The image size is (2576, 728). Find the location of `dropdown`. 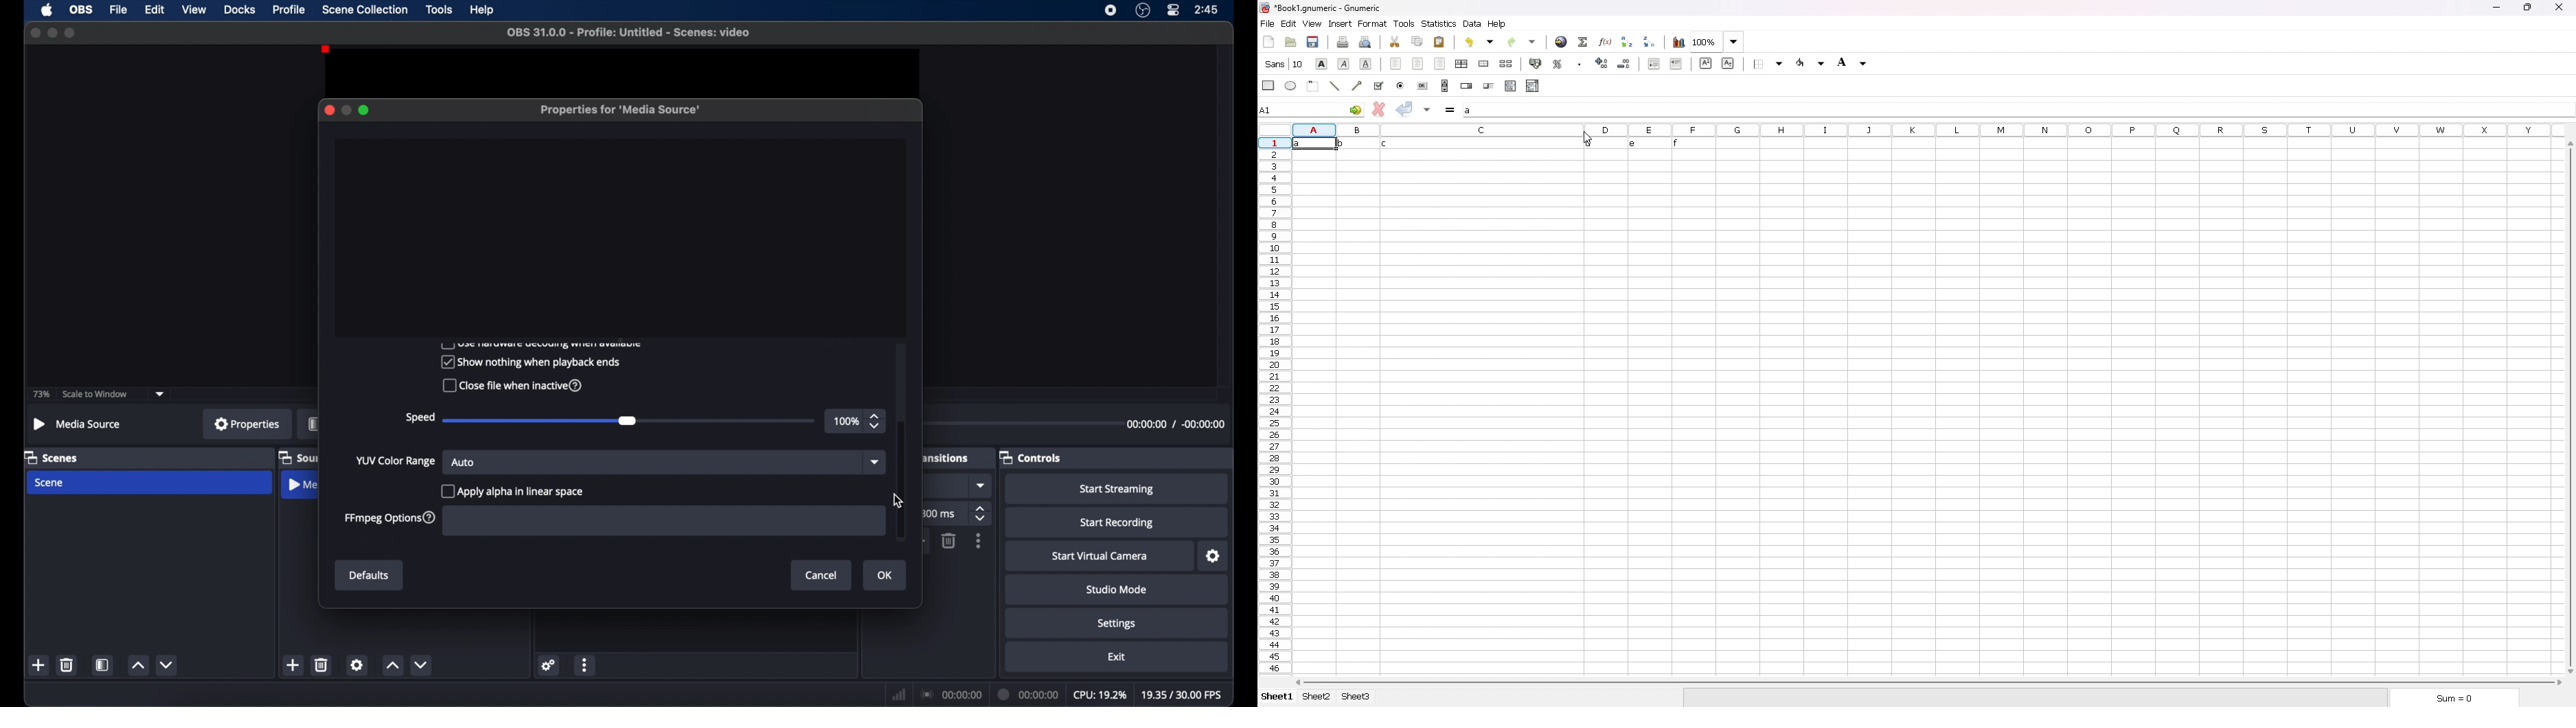

dropdown is located at coordinates (160, 393).